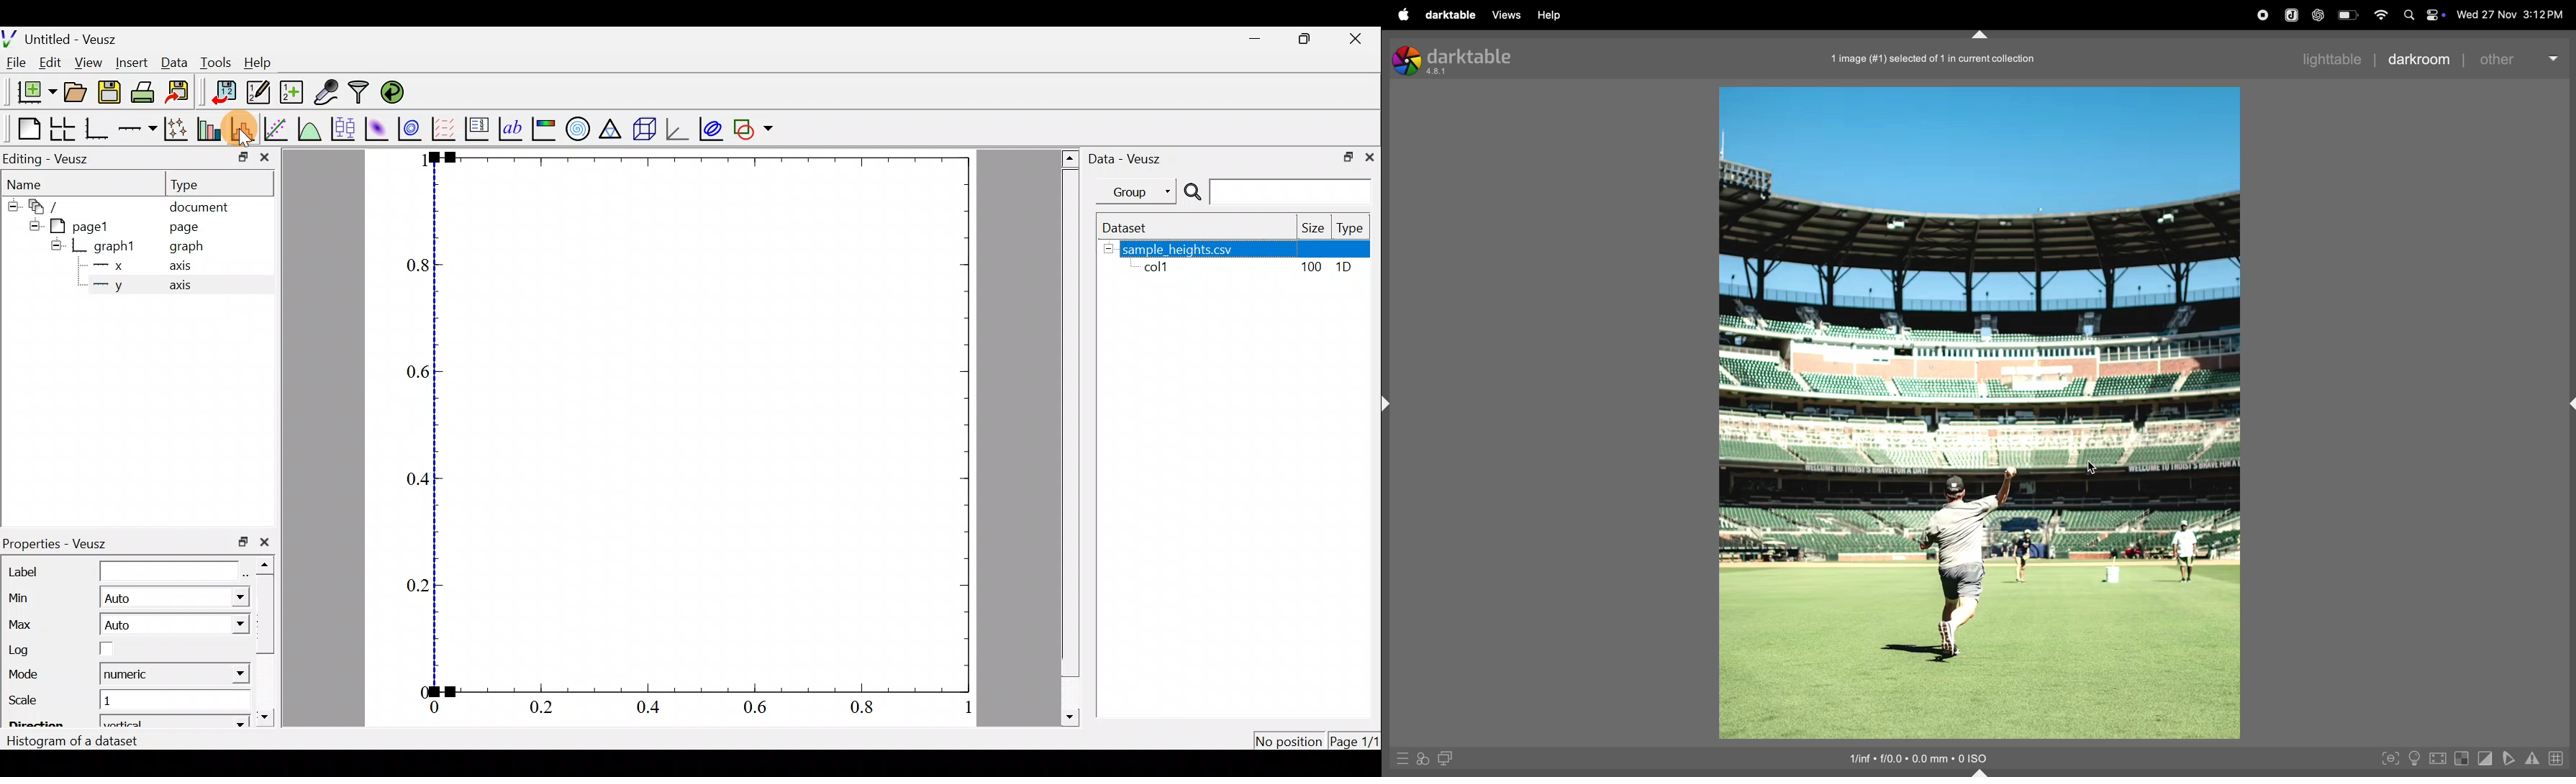  Describe the element at coordinates (1162, 268) in the screenshot. I see `coll` at that location.